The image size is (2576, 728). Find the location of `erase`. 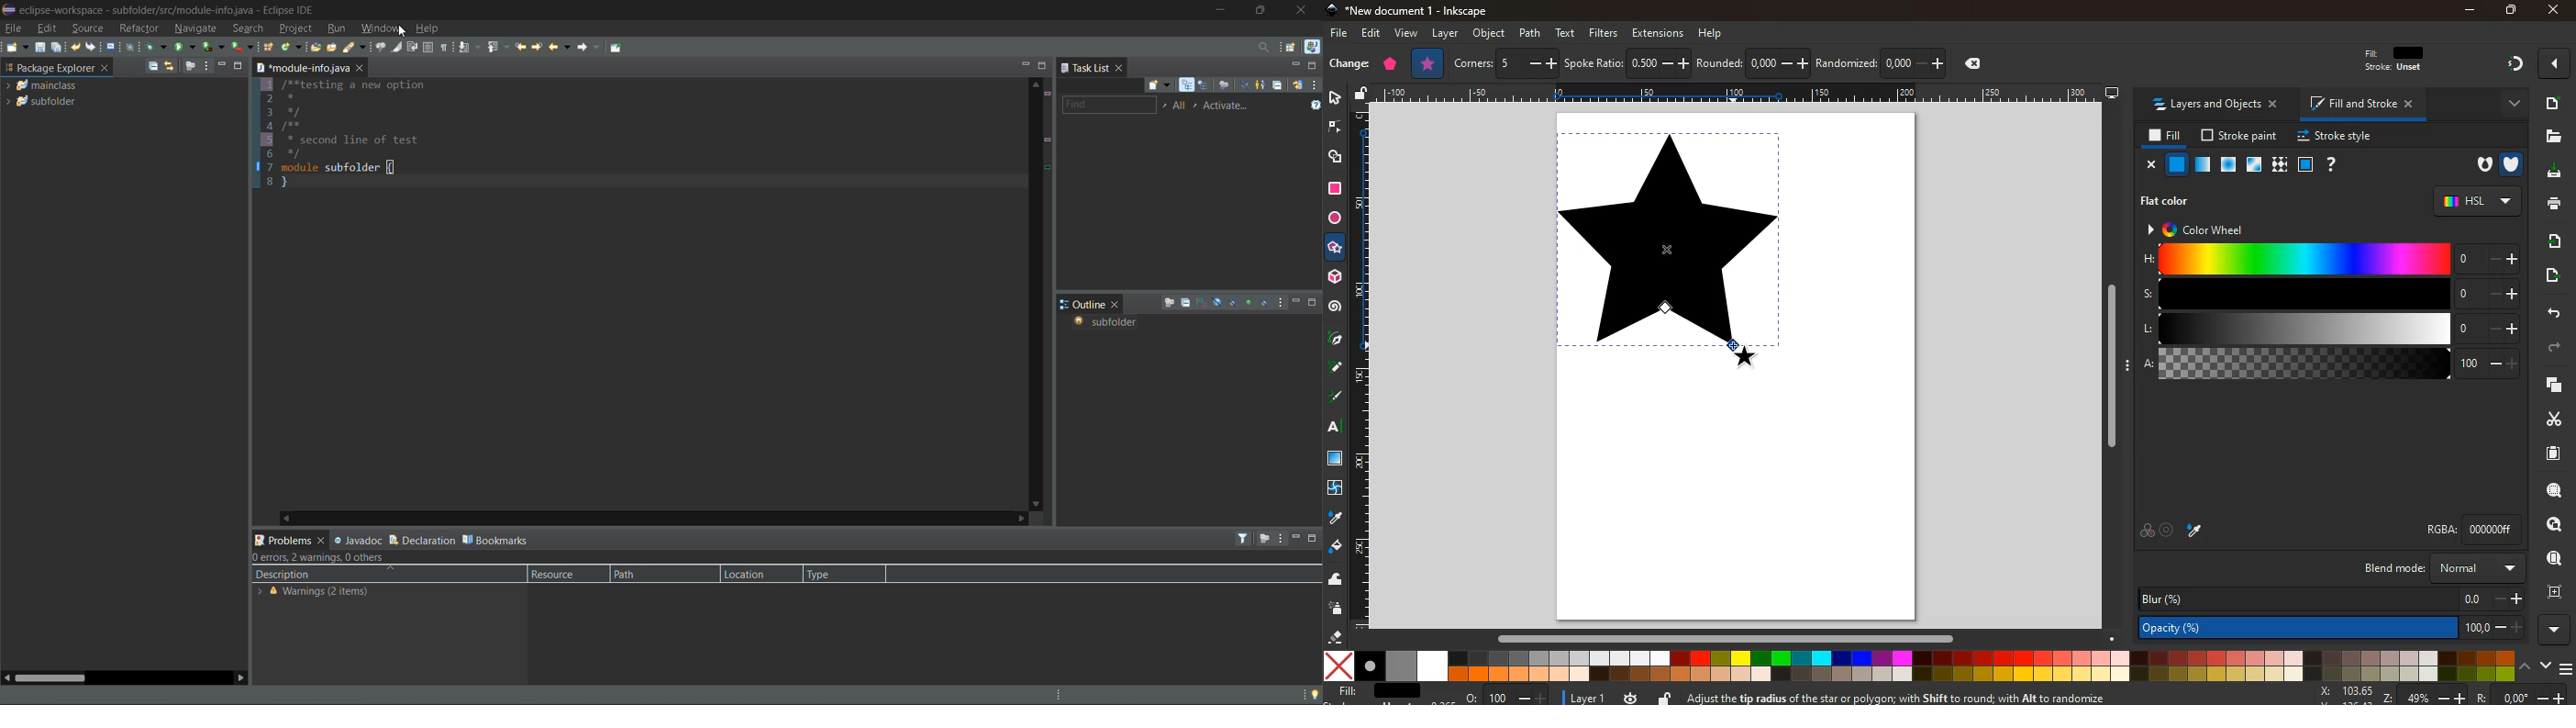

erase is located at coordinates (1336, 635).